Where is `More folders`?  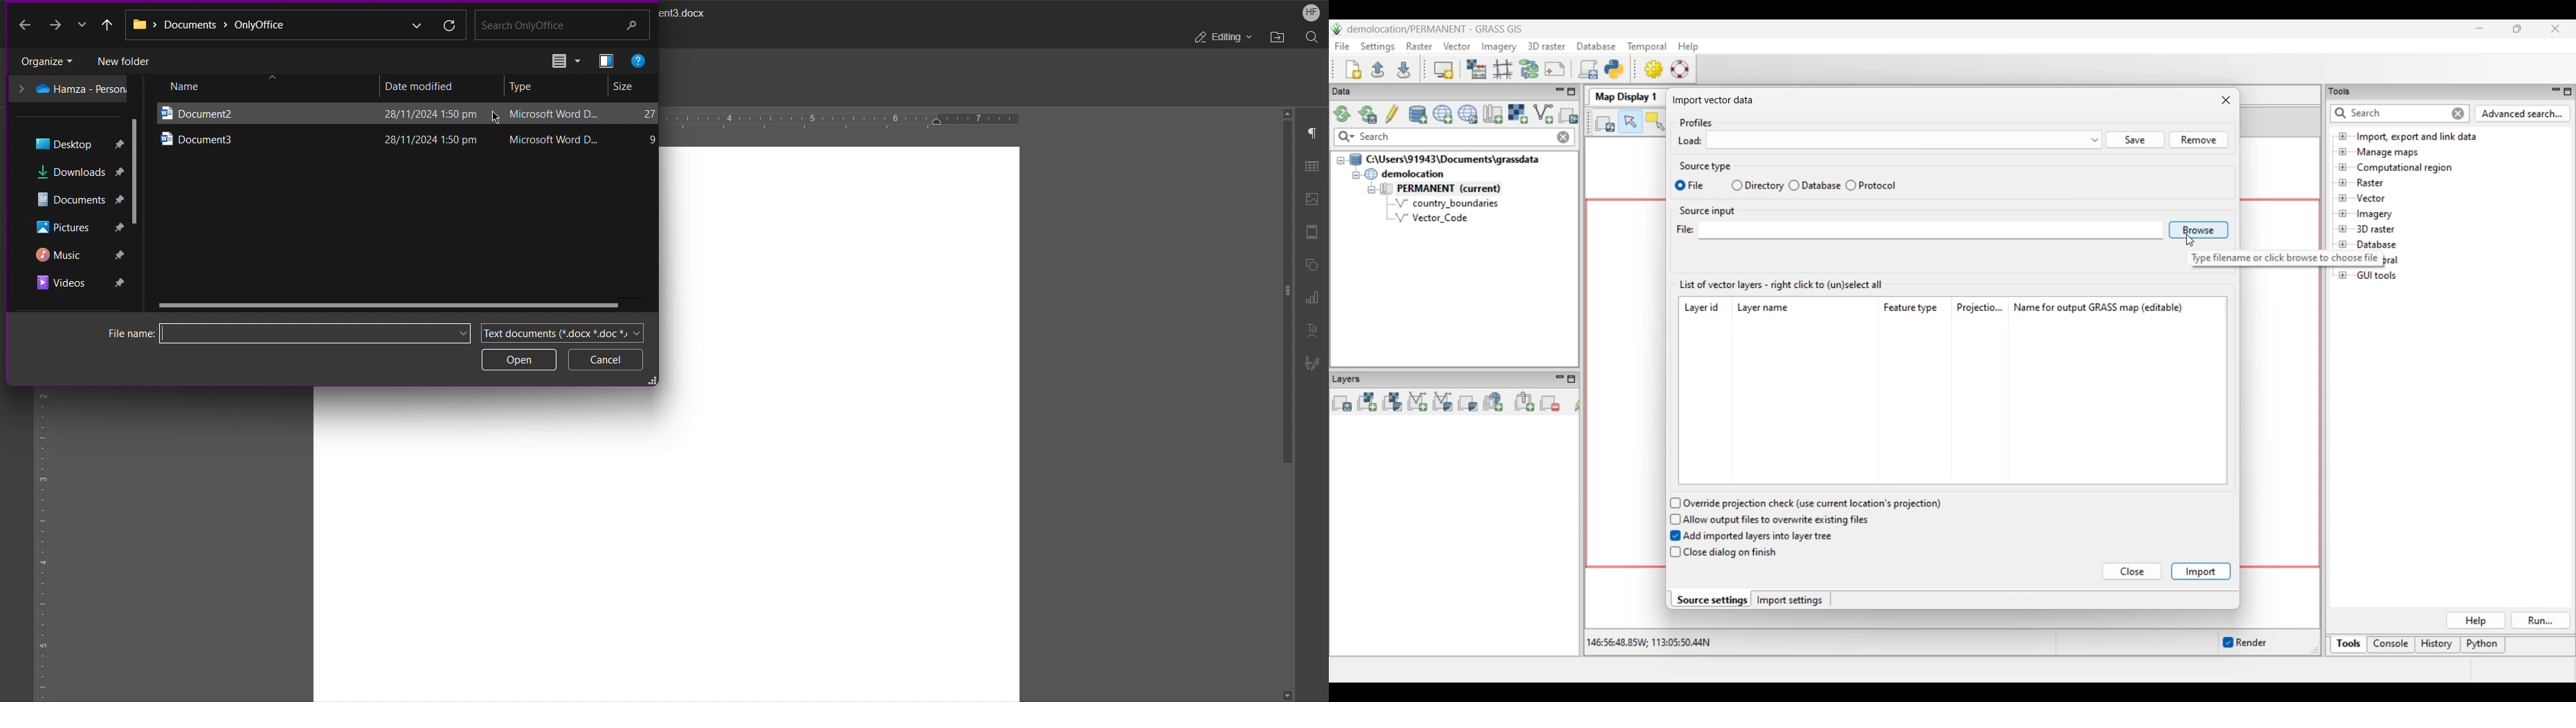
More folders is located at coordinates (415, 23).